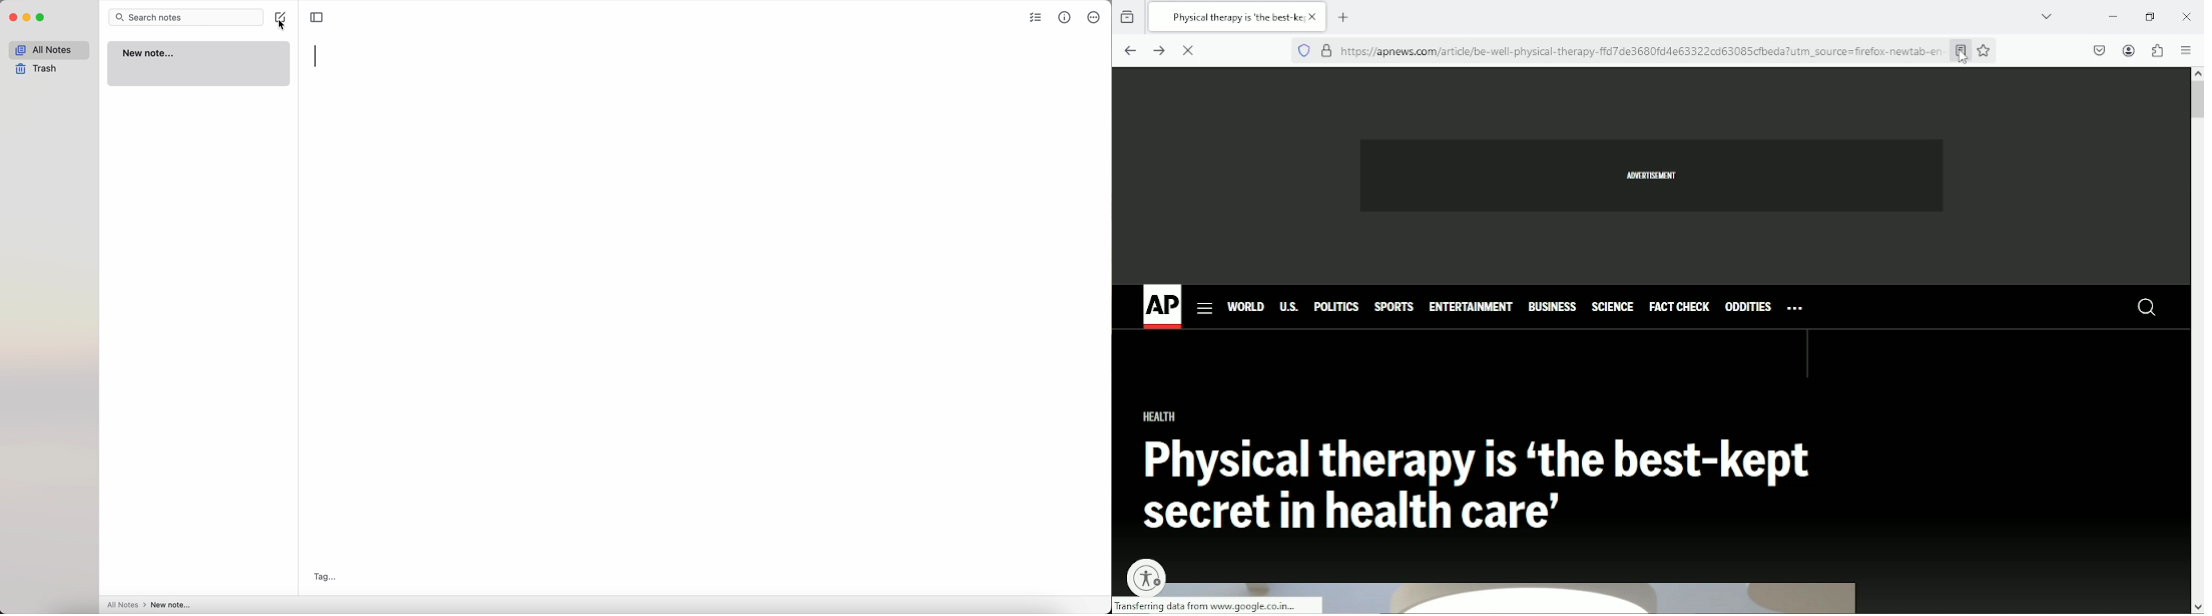 Image resolution: width=2212 pixels, height=616 pixels. I want to click on type title, so click(317, 55).